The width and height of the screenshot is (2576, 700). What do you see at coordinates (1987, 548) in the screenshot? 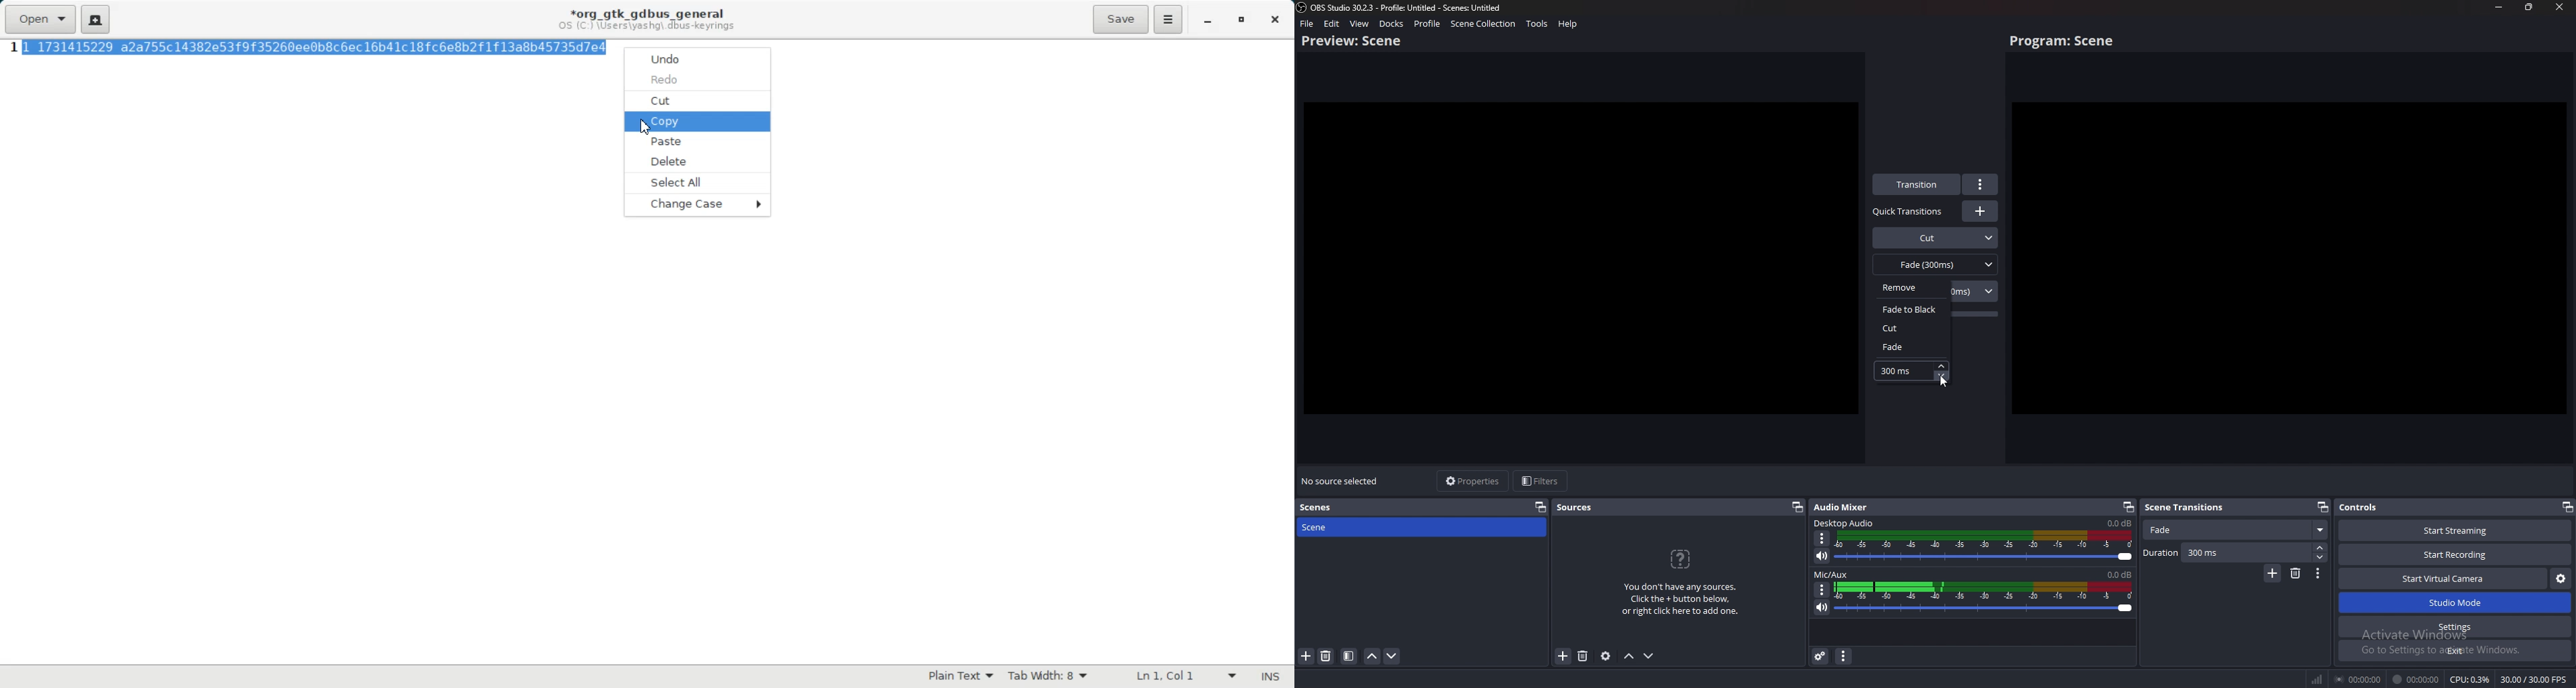
I see `Desktop audio sound bar` at bounding box center [1987, 548].